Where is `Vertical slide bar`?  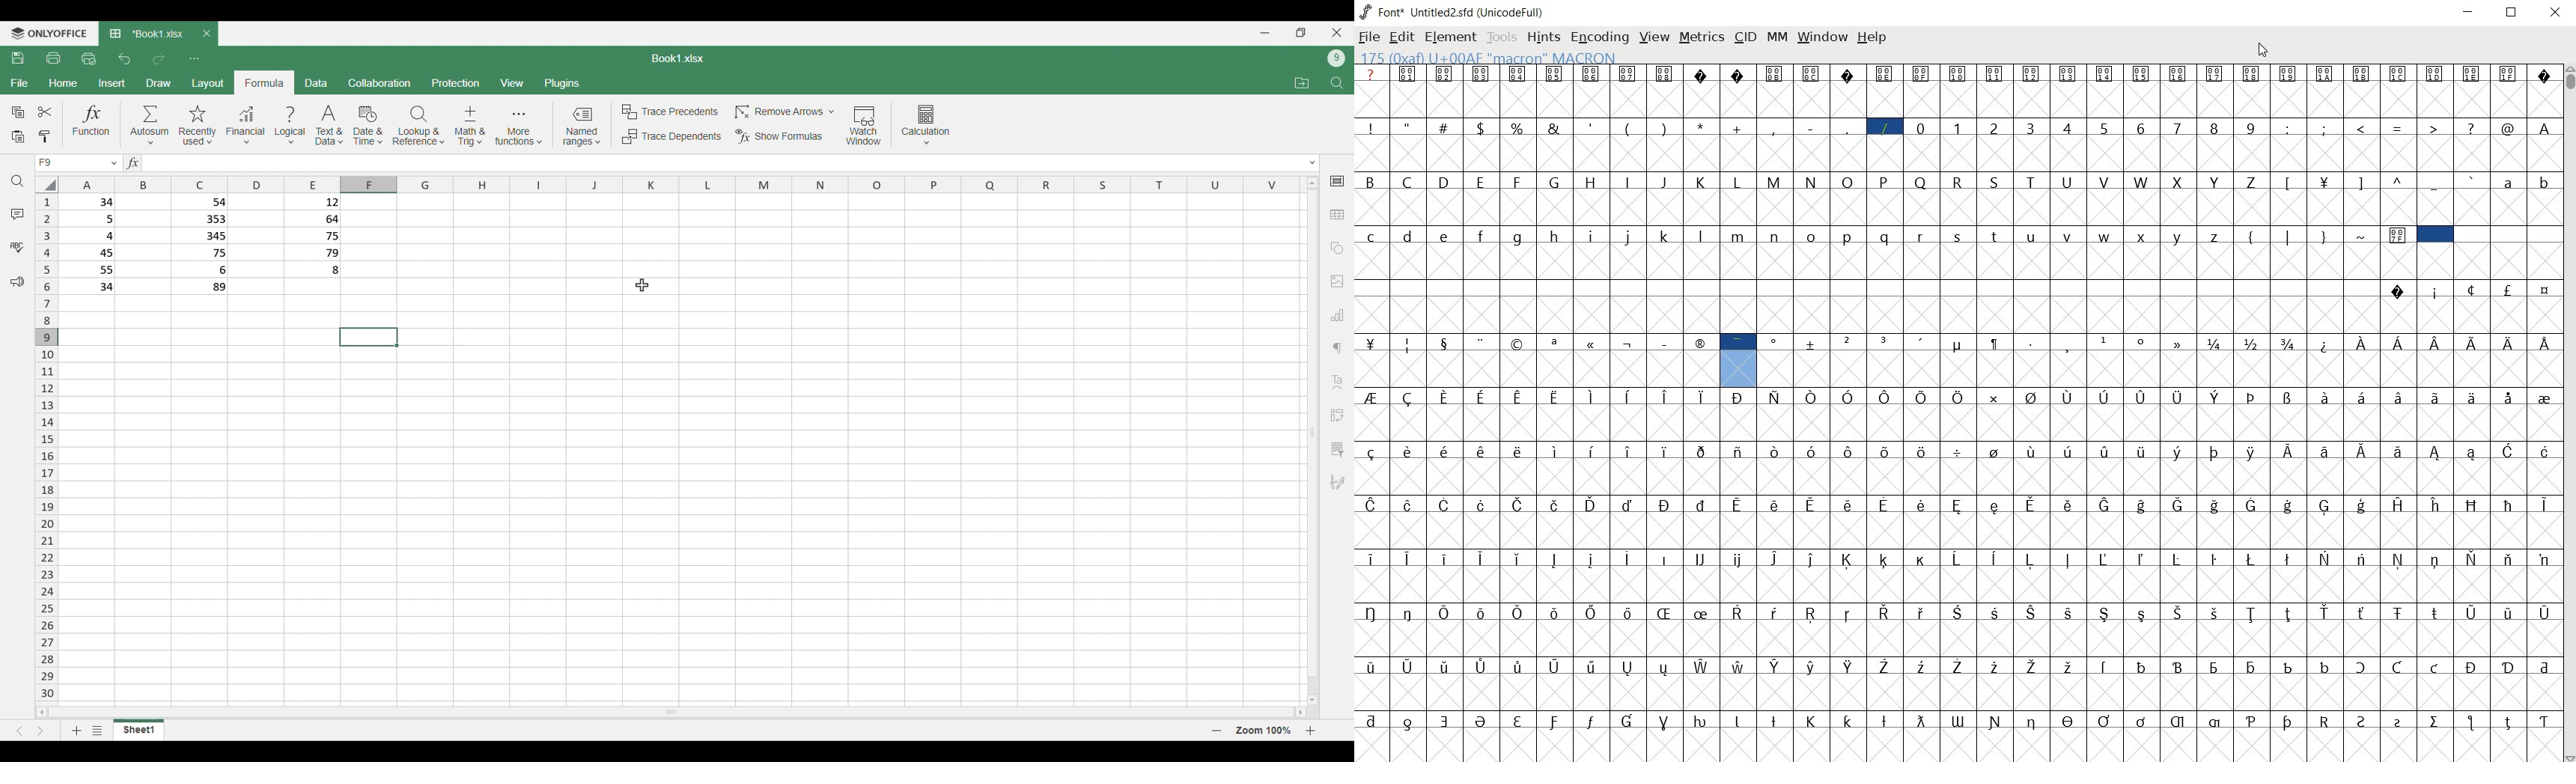 Vertical slide bar is located at coordinates (1314, 441).